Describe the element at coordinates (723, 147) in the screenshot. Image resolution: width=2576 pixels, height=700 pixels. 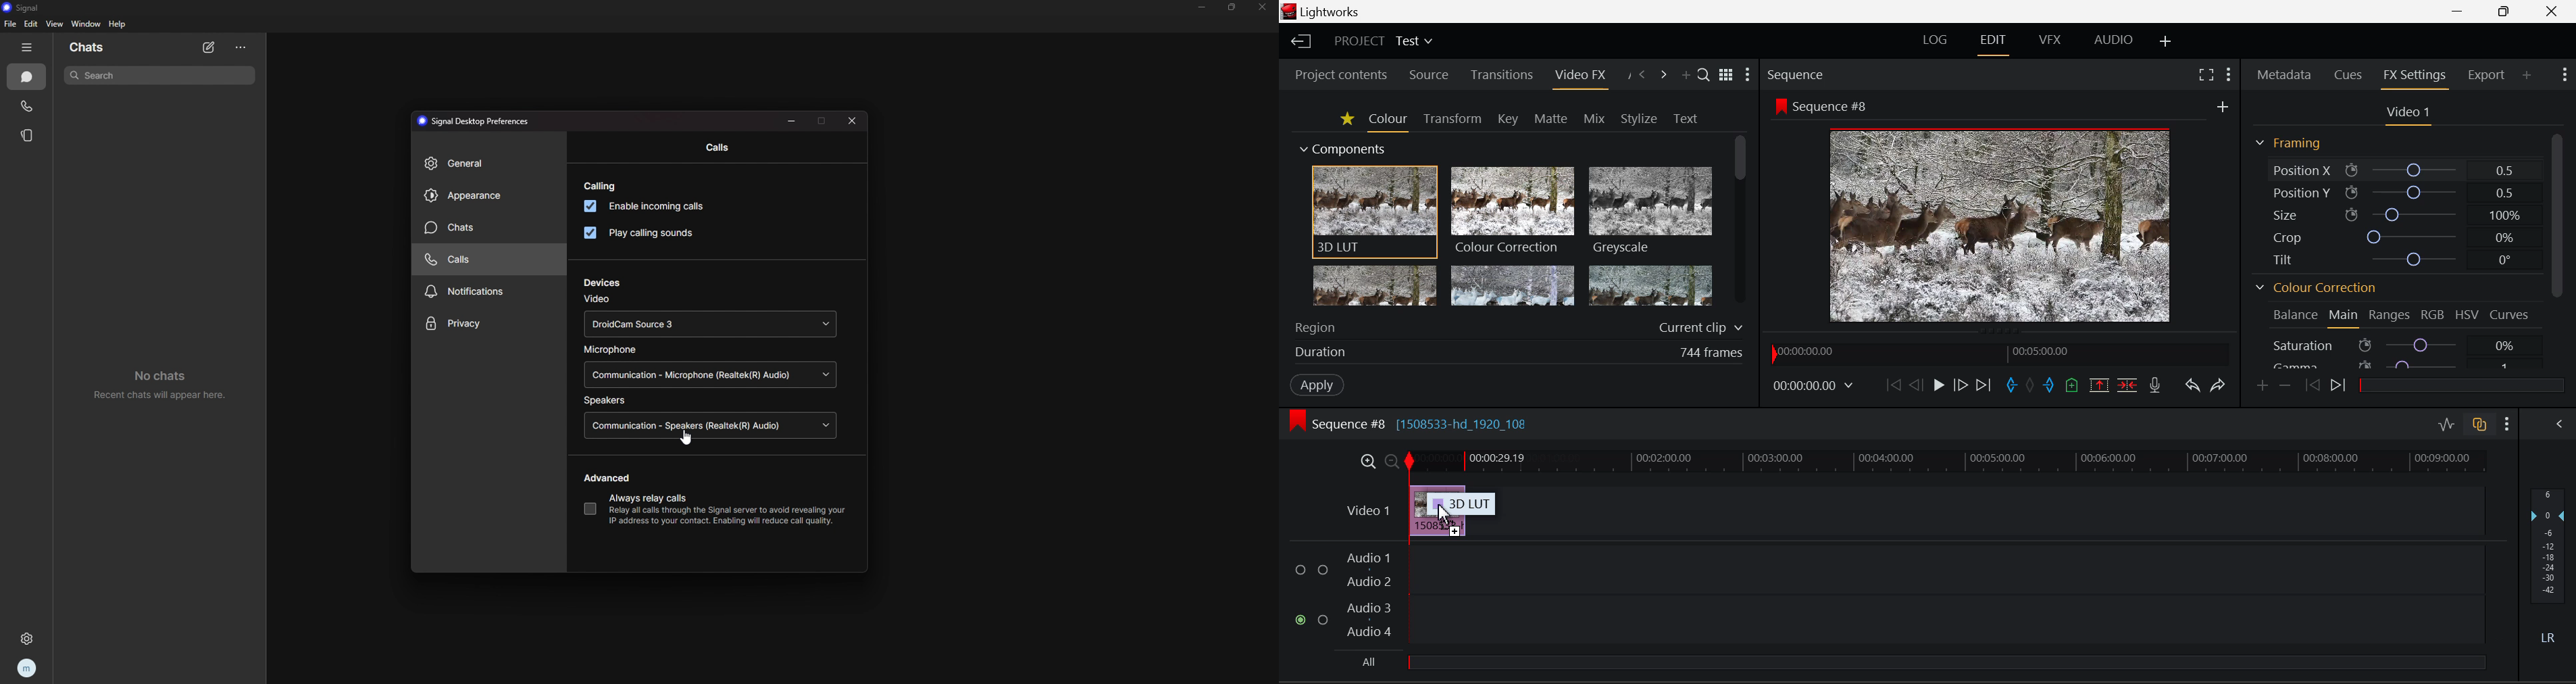
I see `calls` at that location.